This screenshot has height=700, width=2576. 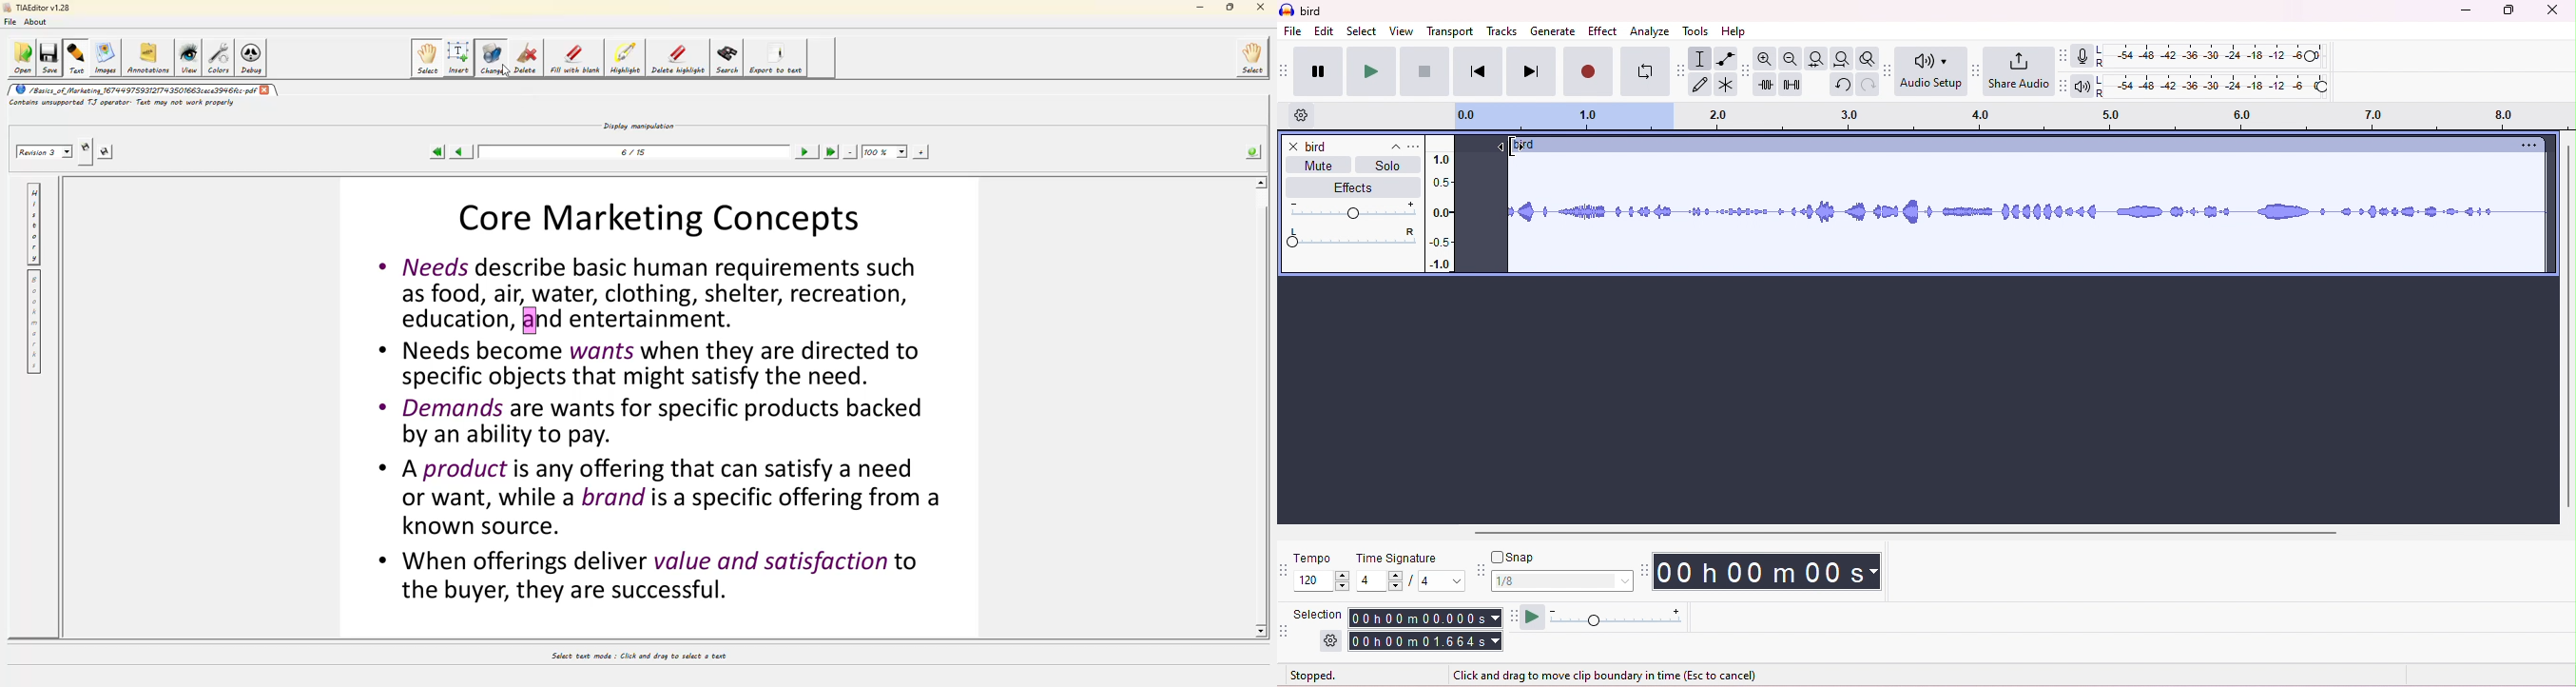 What do you see at coordinates (1352, 210) in the screenshot?
I see `volume` at bounding box center [1352, 210].